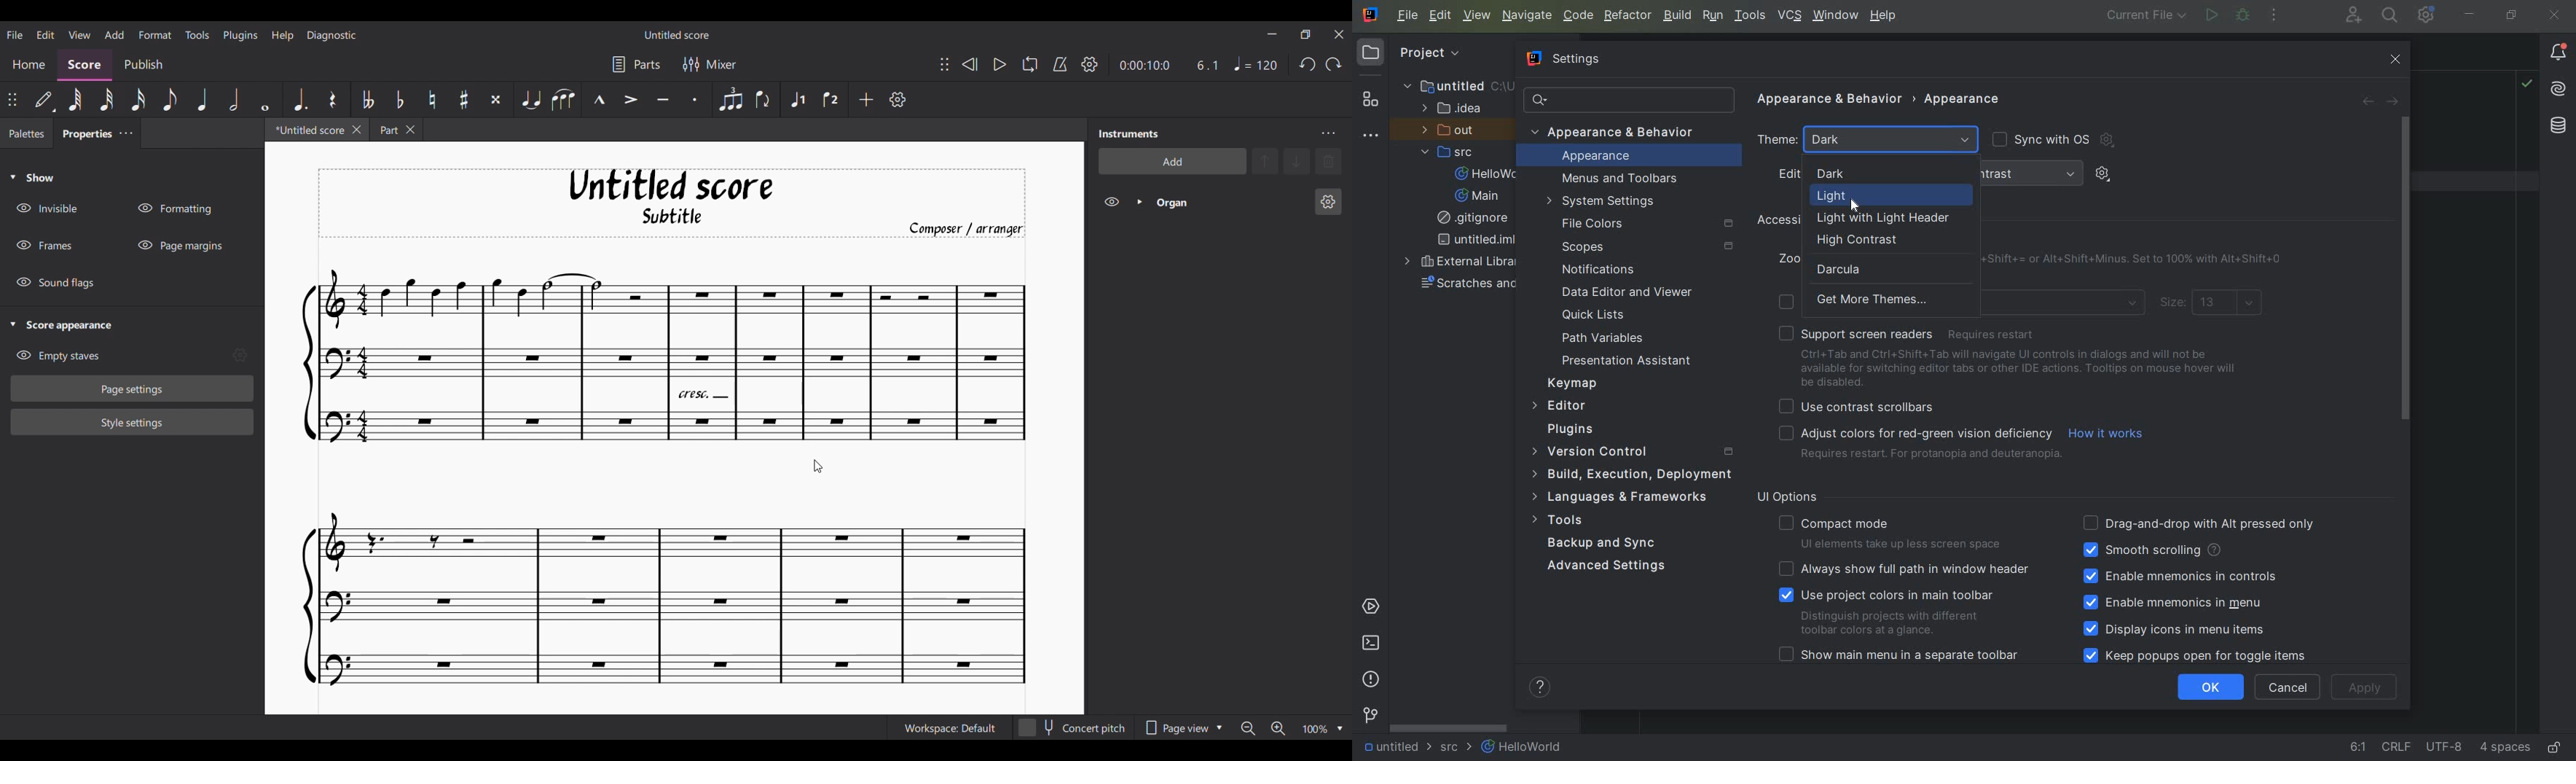 The width and height of the screenshot is (2576, 784). Describe the element at coordinates (1893, 97) in the screenshot. I see `Appearance & Behavior » Appearance` at that location.